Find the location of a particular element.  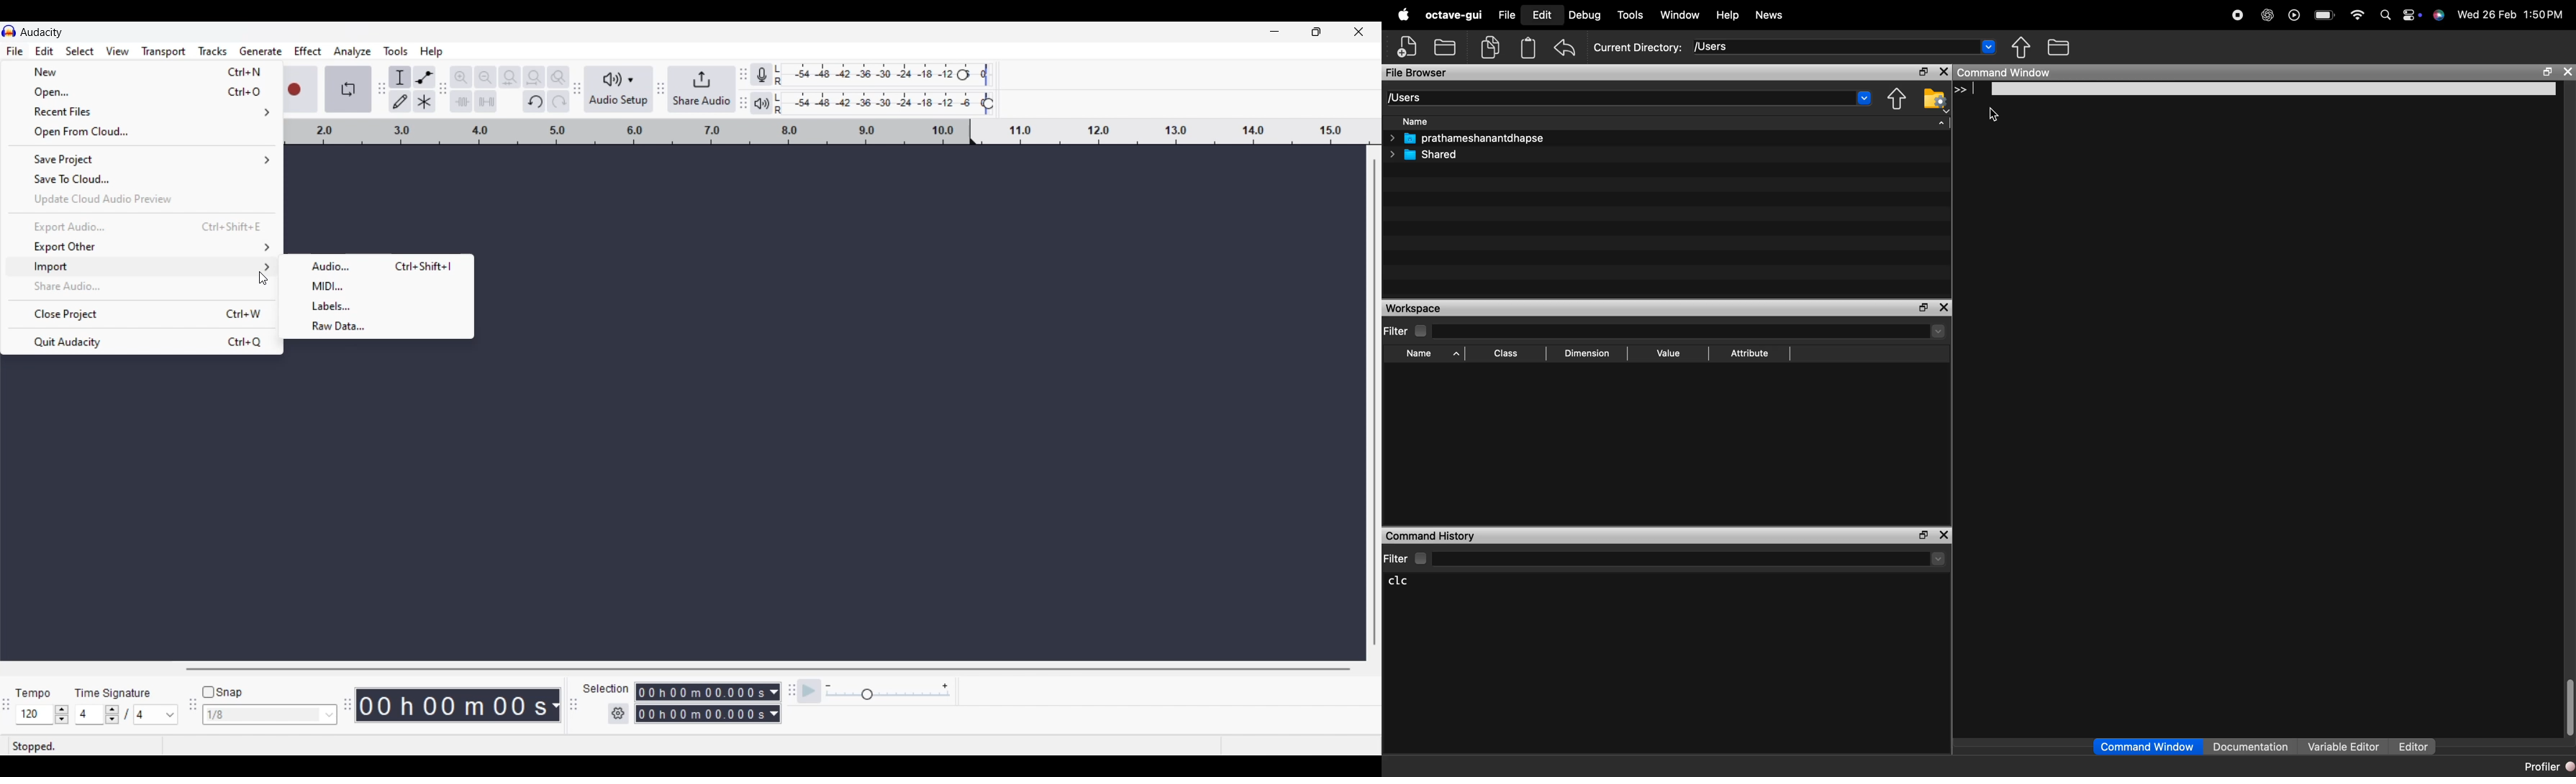

Edit is located at coordinates (1542, 15).